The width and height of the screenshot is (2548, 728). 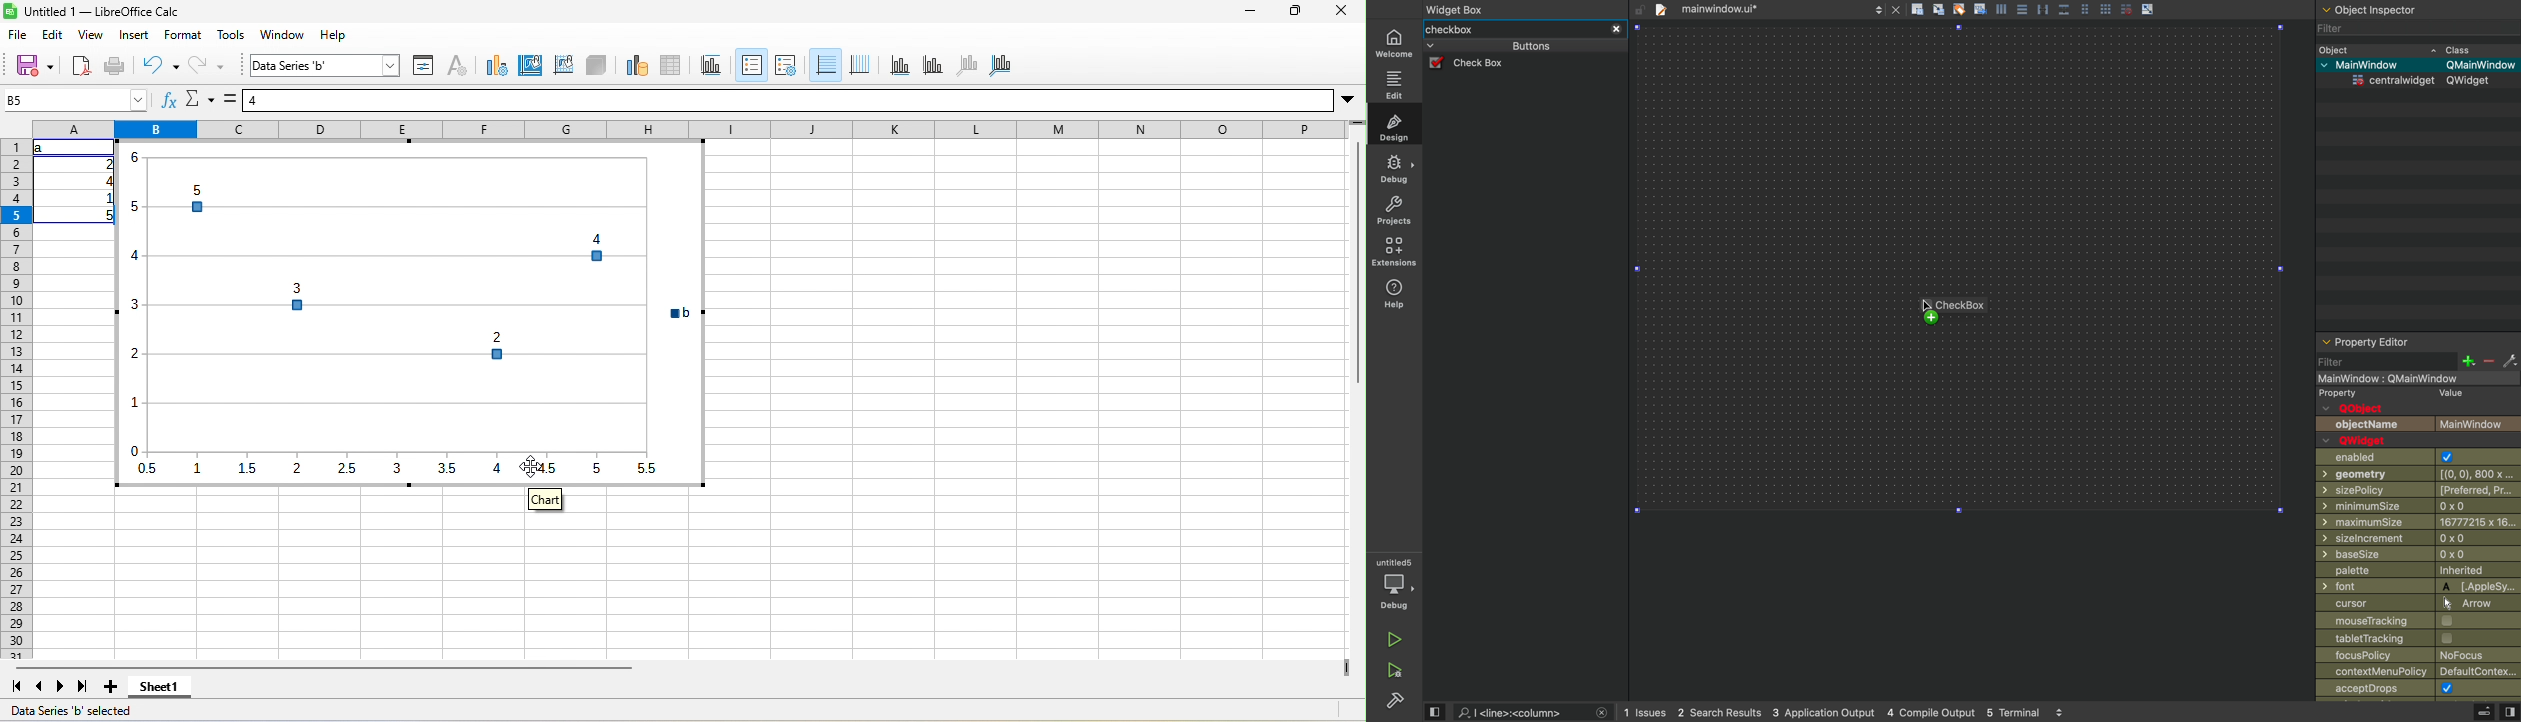 I want to click on legend on/off, so click(x=752, y=65).